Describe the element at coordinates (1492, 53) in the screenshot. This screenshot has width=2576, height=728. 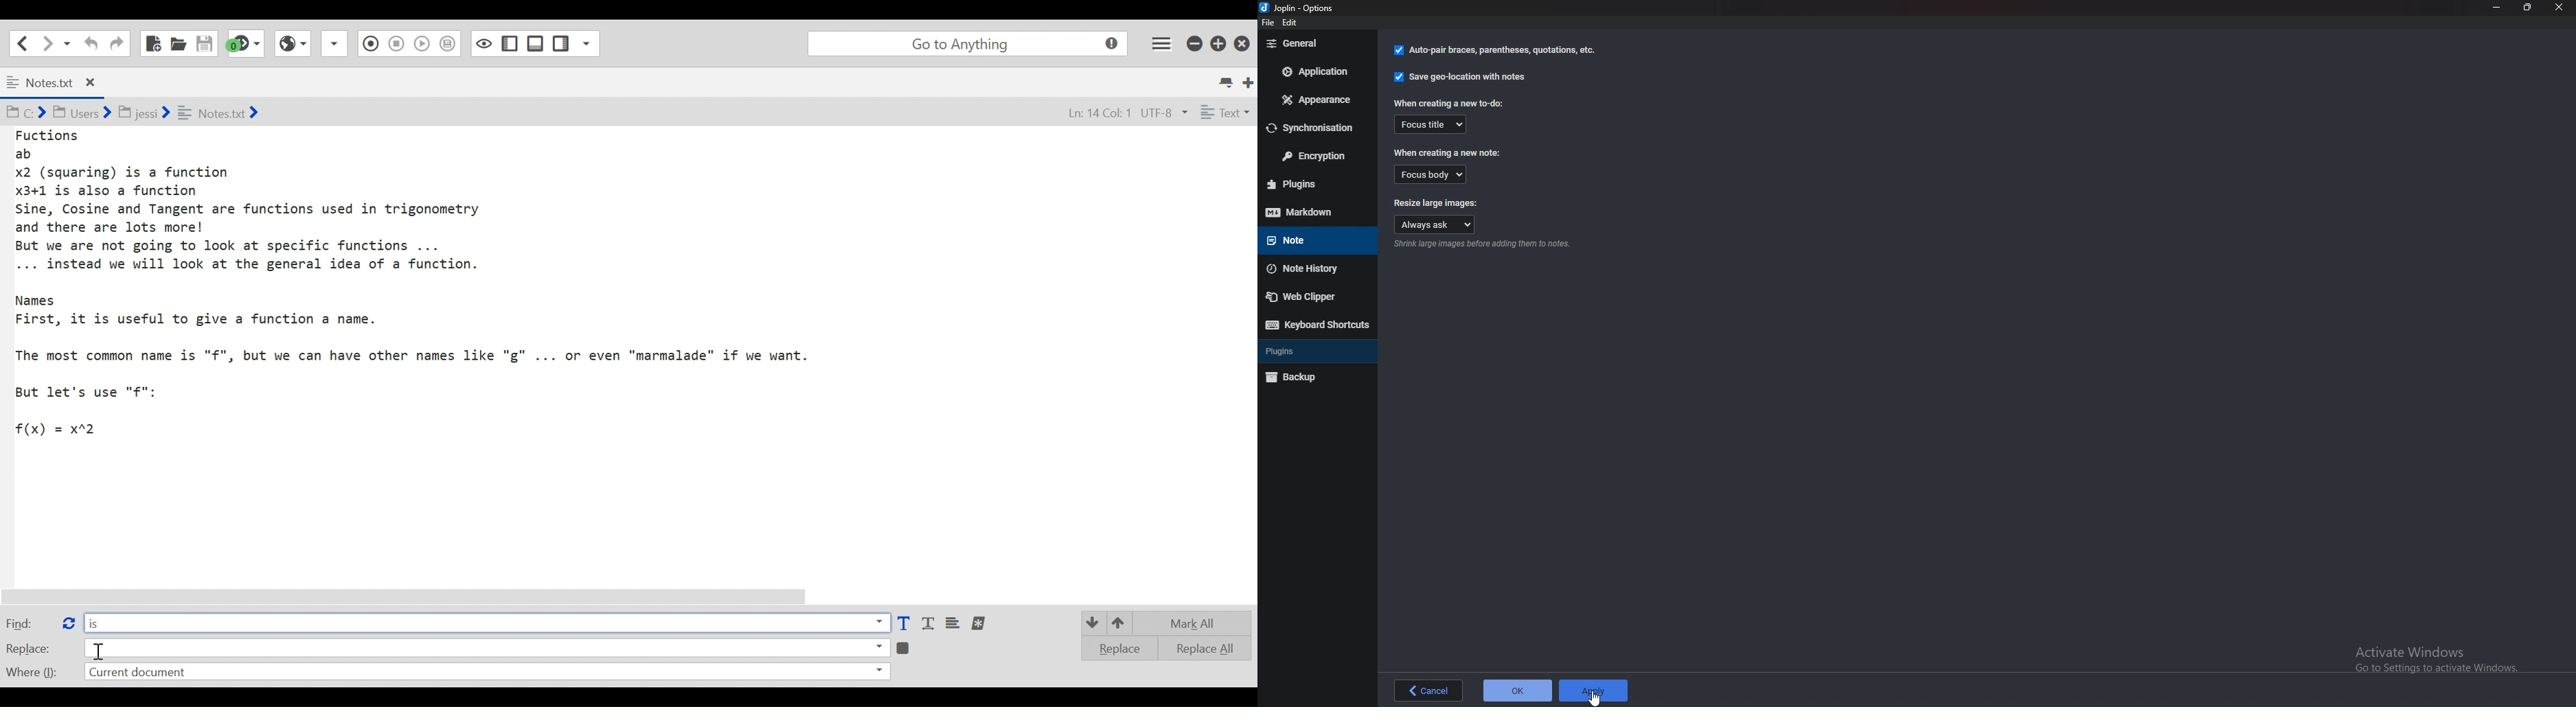
I see `auto pair braces, parenthesis` at that location.